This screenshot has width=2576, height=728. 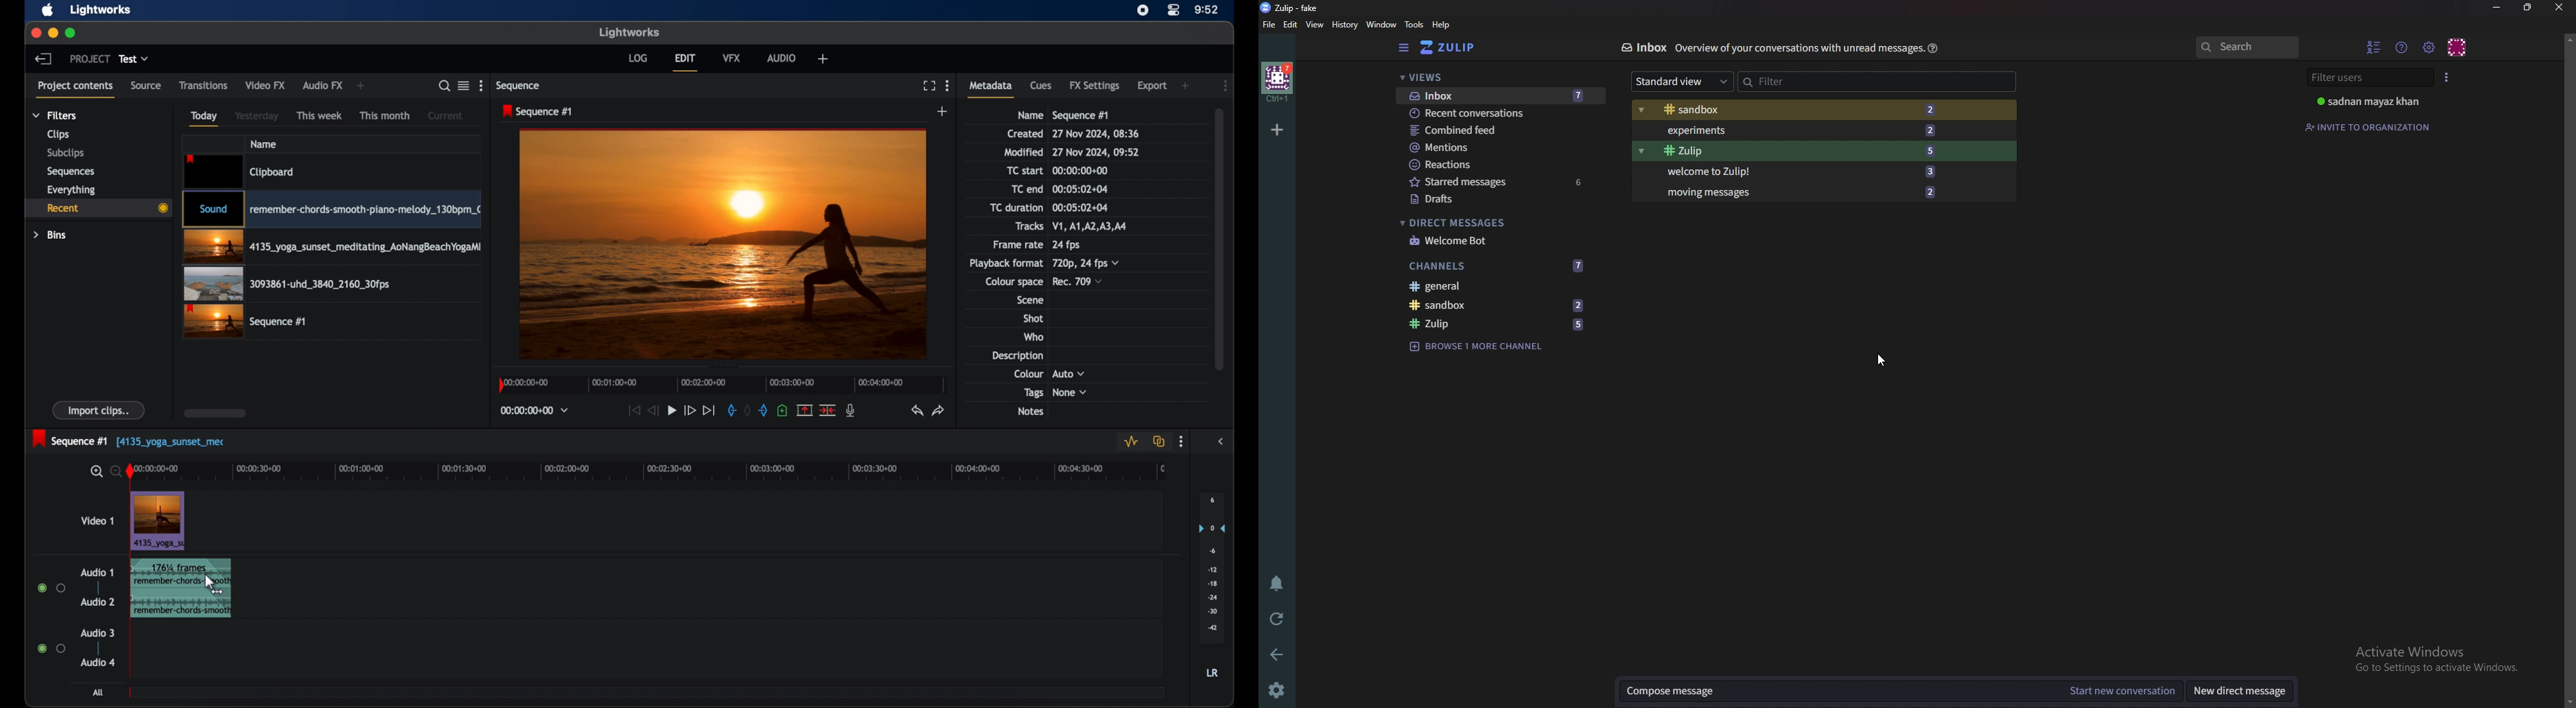 What do you see at coordinates (782, 58) in the screenshot?
I see `audio` at bounding box center [782, 58].